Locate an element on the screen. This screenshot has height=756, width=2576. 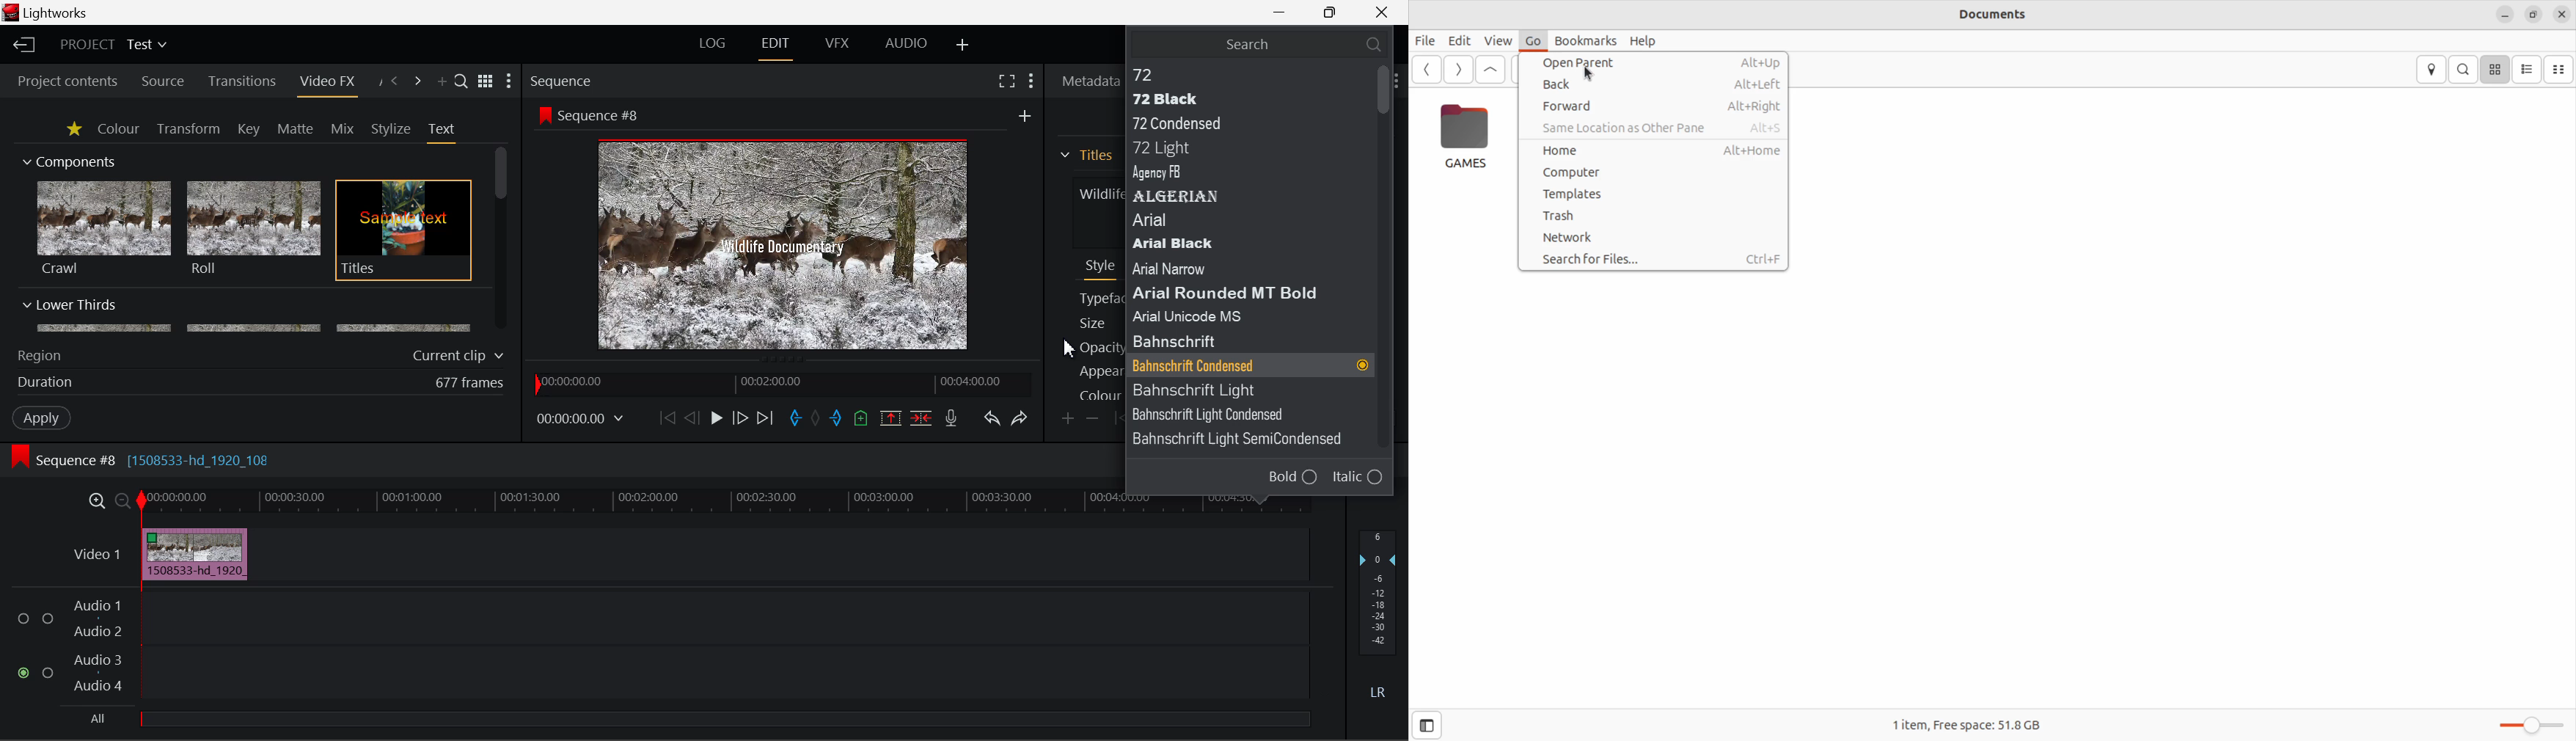
Matte is located at coordinates (294, 128).